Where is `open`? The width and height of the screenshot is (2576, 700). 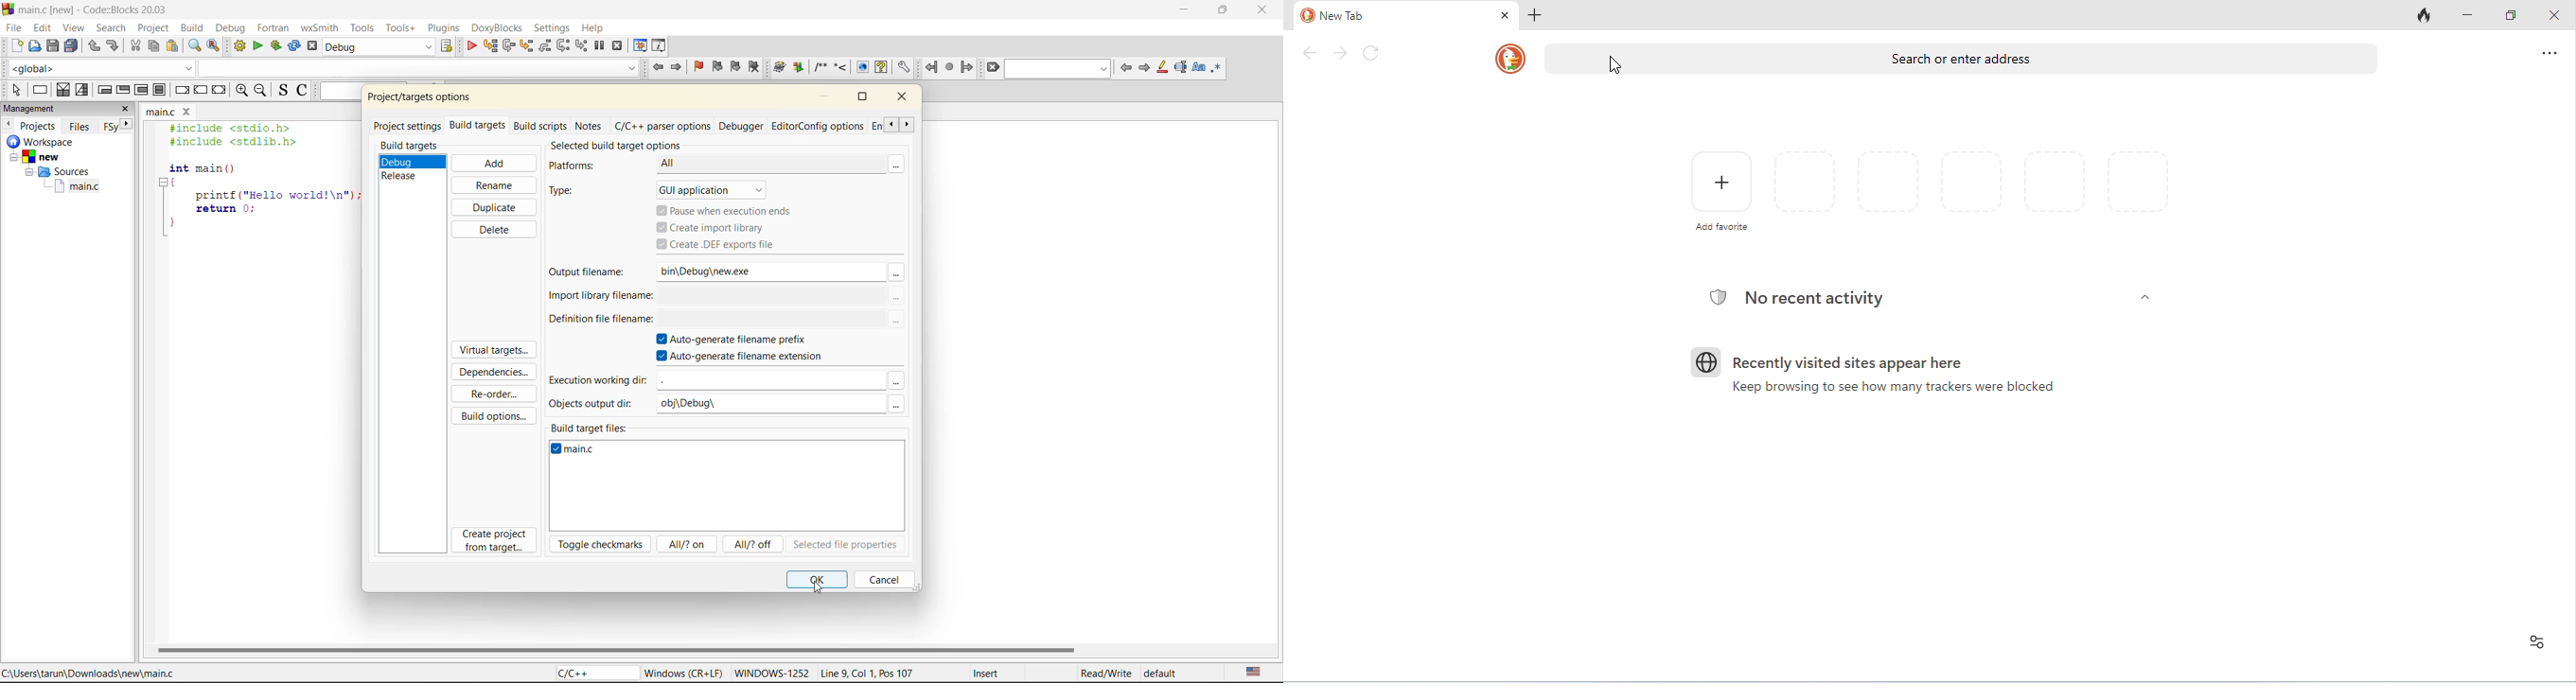 open is located at coordinates (35, 46).